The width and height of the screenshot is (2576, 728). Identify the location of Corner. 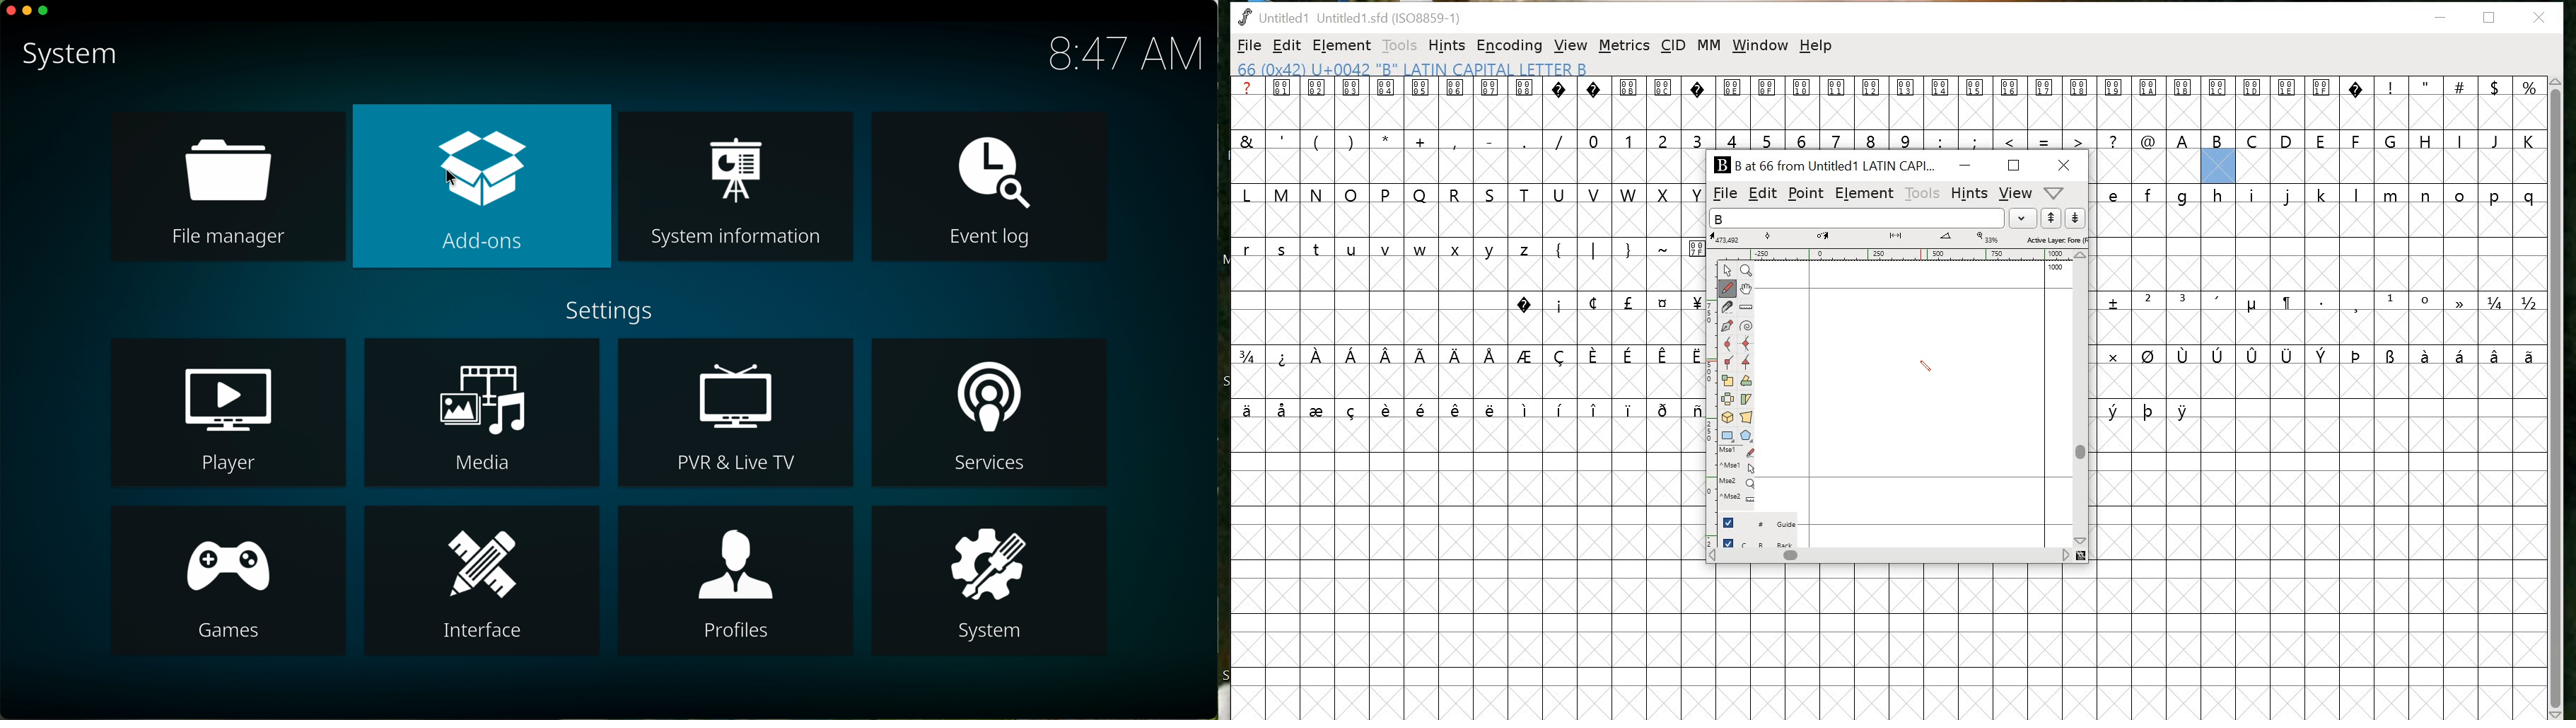
(1730, 364).